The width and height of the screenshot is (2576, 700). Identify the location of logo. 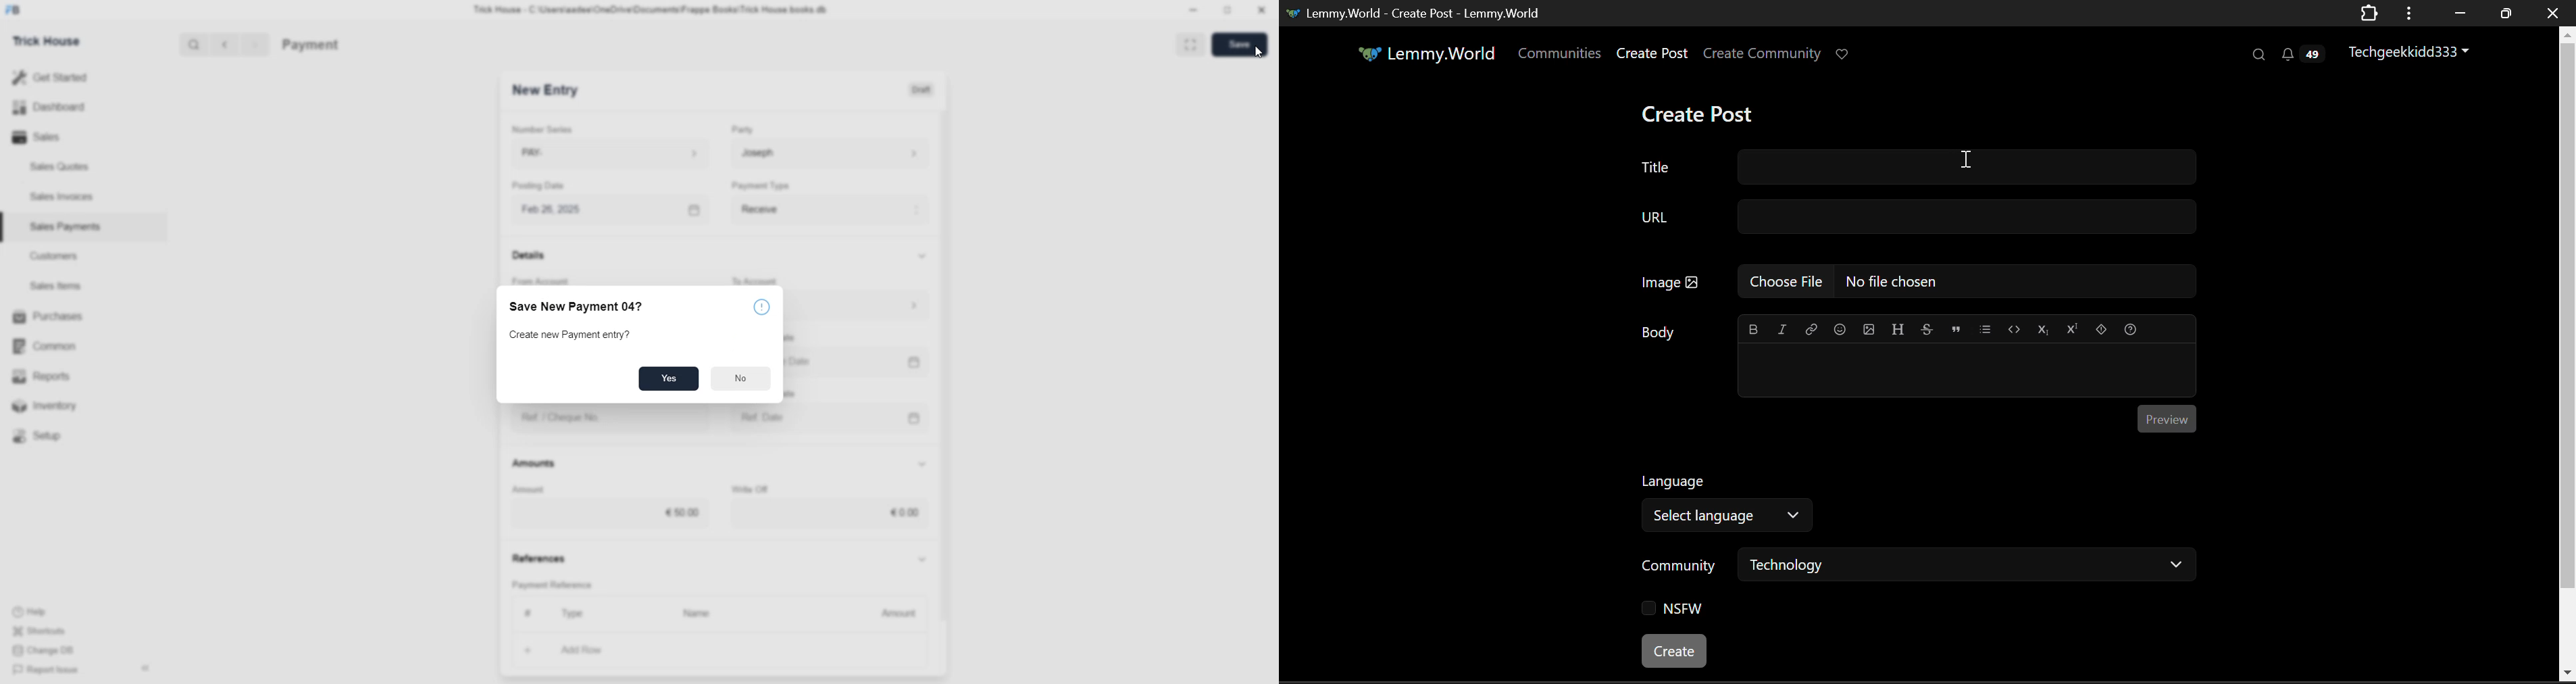
(14, 10).